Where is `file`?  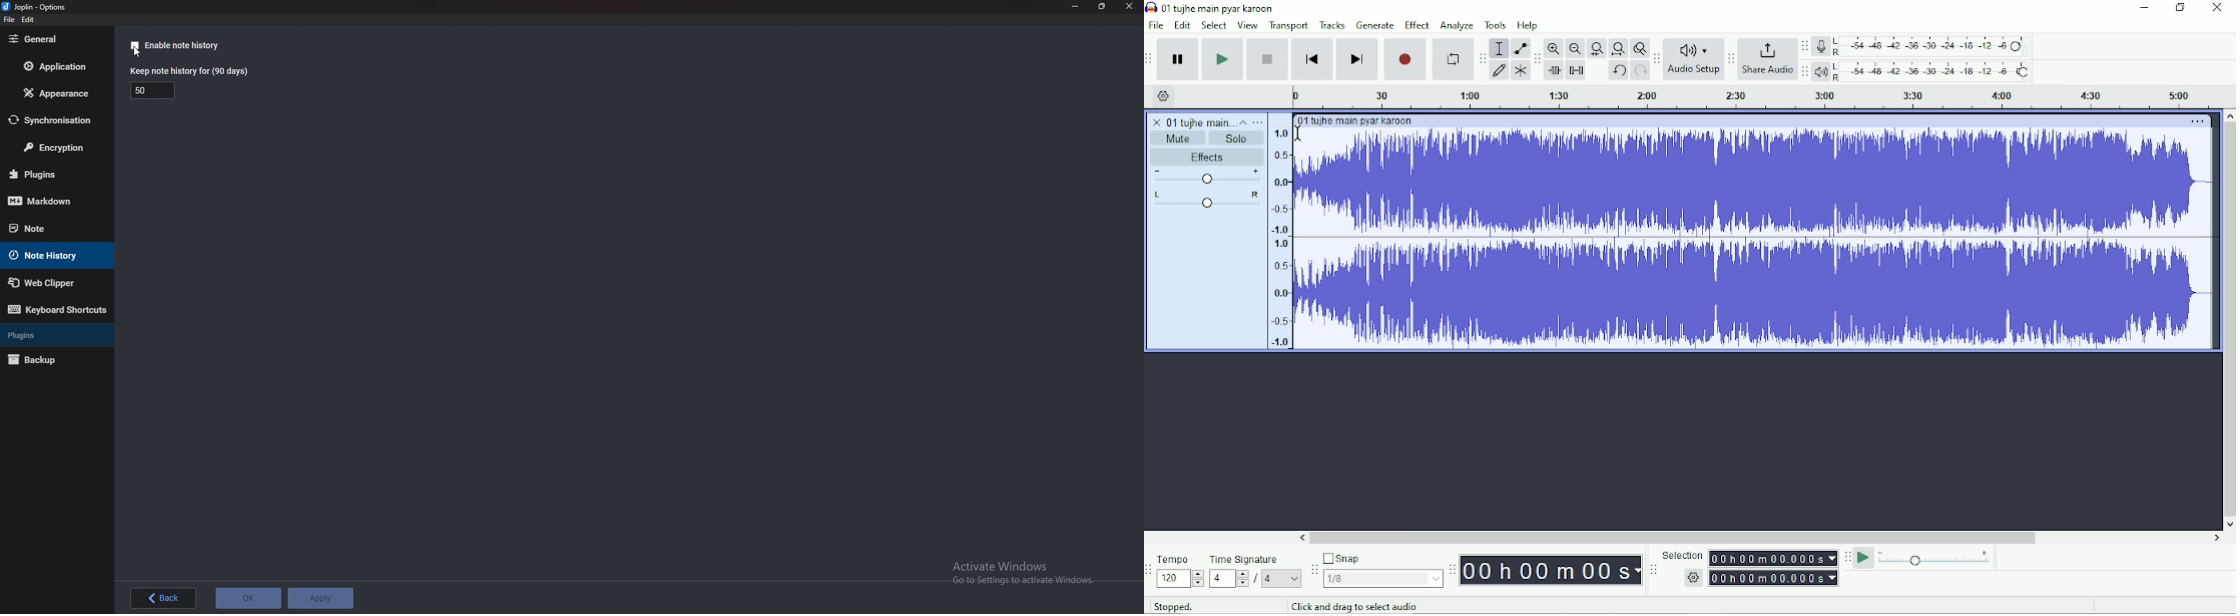
file is located at coordinates (9, 20).